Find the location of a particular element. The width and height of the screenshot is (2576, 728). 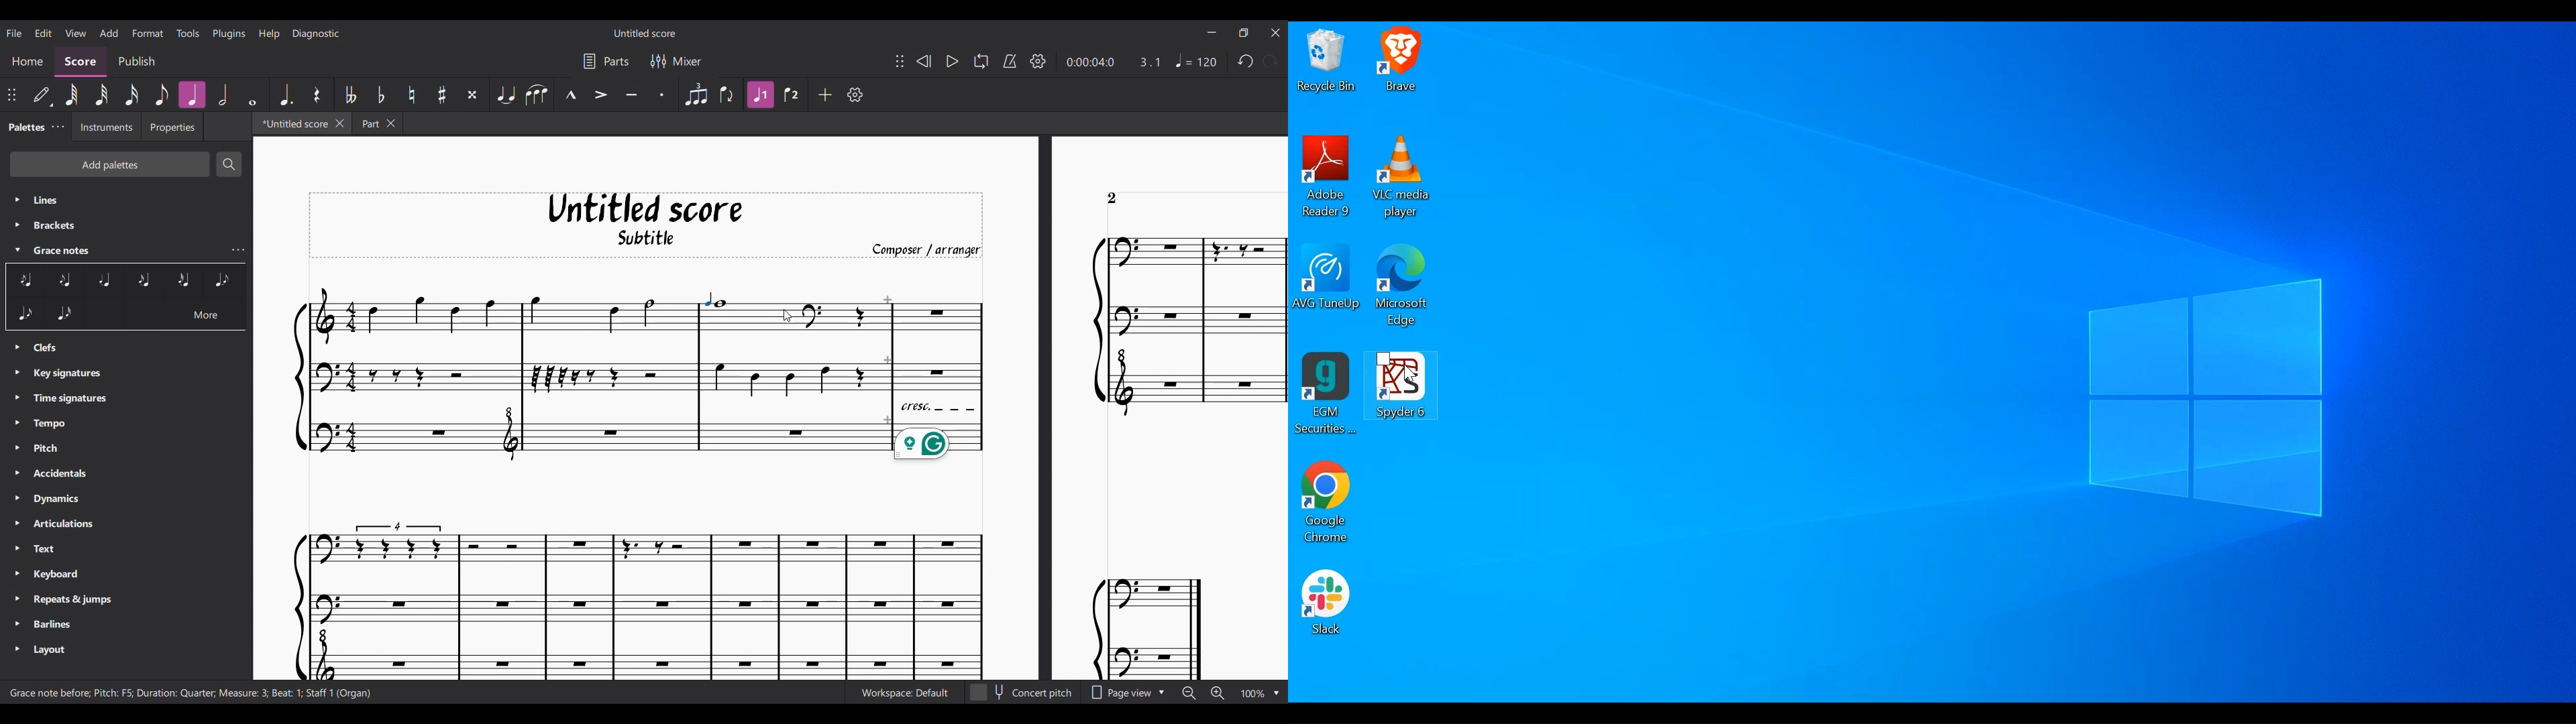

Mixer settings is located at coordinates (676, 61).